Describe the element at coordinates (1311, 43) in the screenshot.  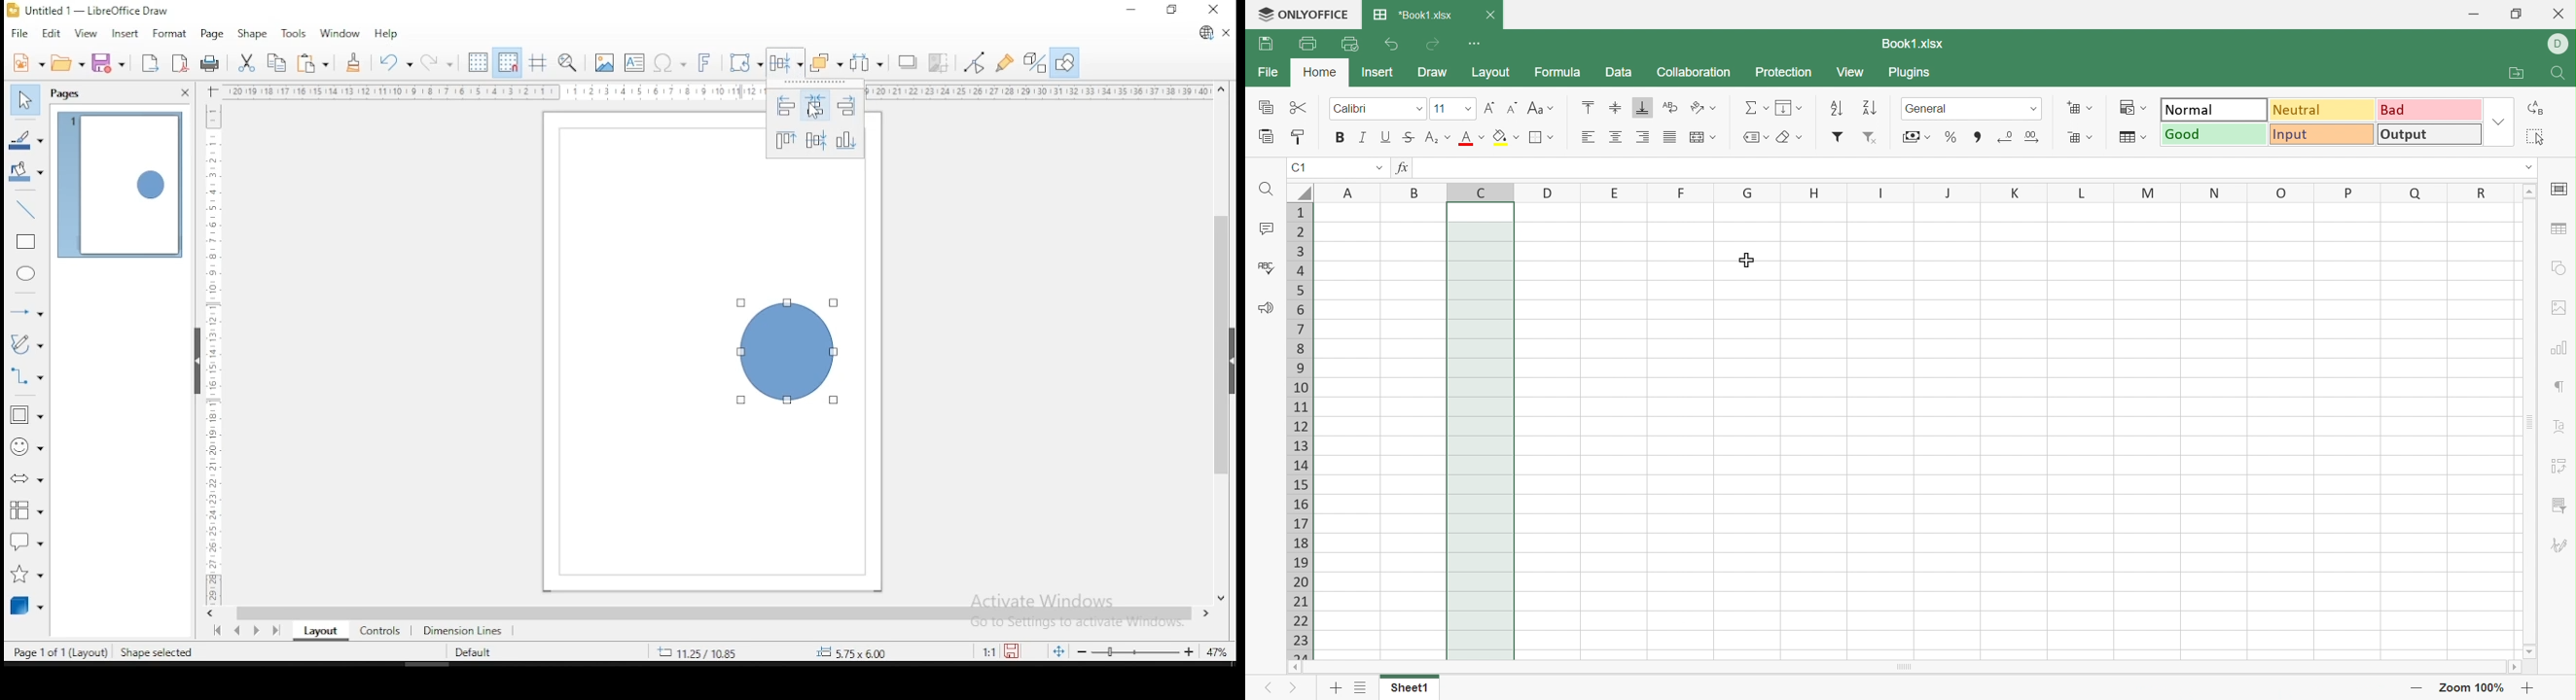
I see `Print` at that location.